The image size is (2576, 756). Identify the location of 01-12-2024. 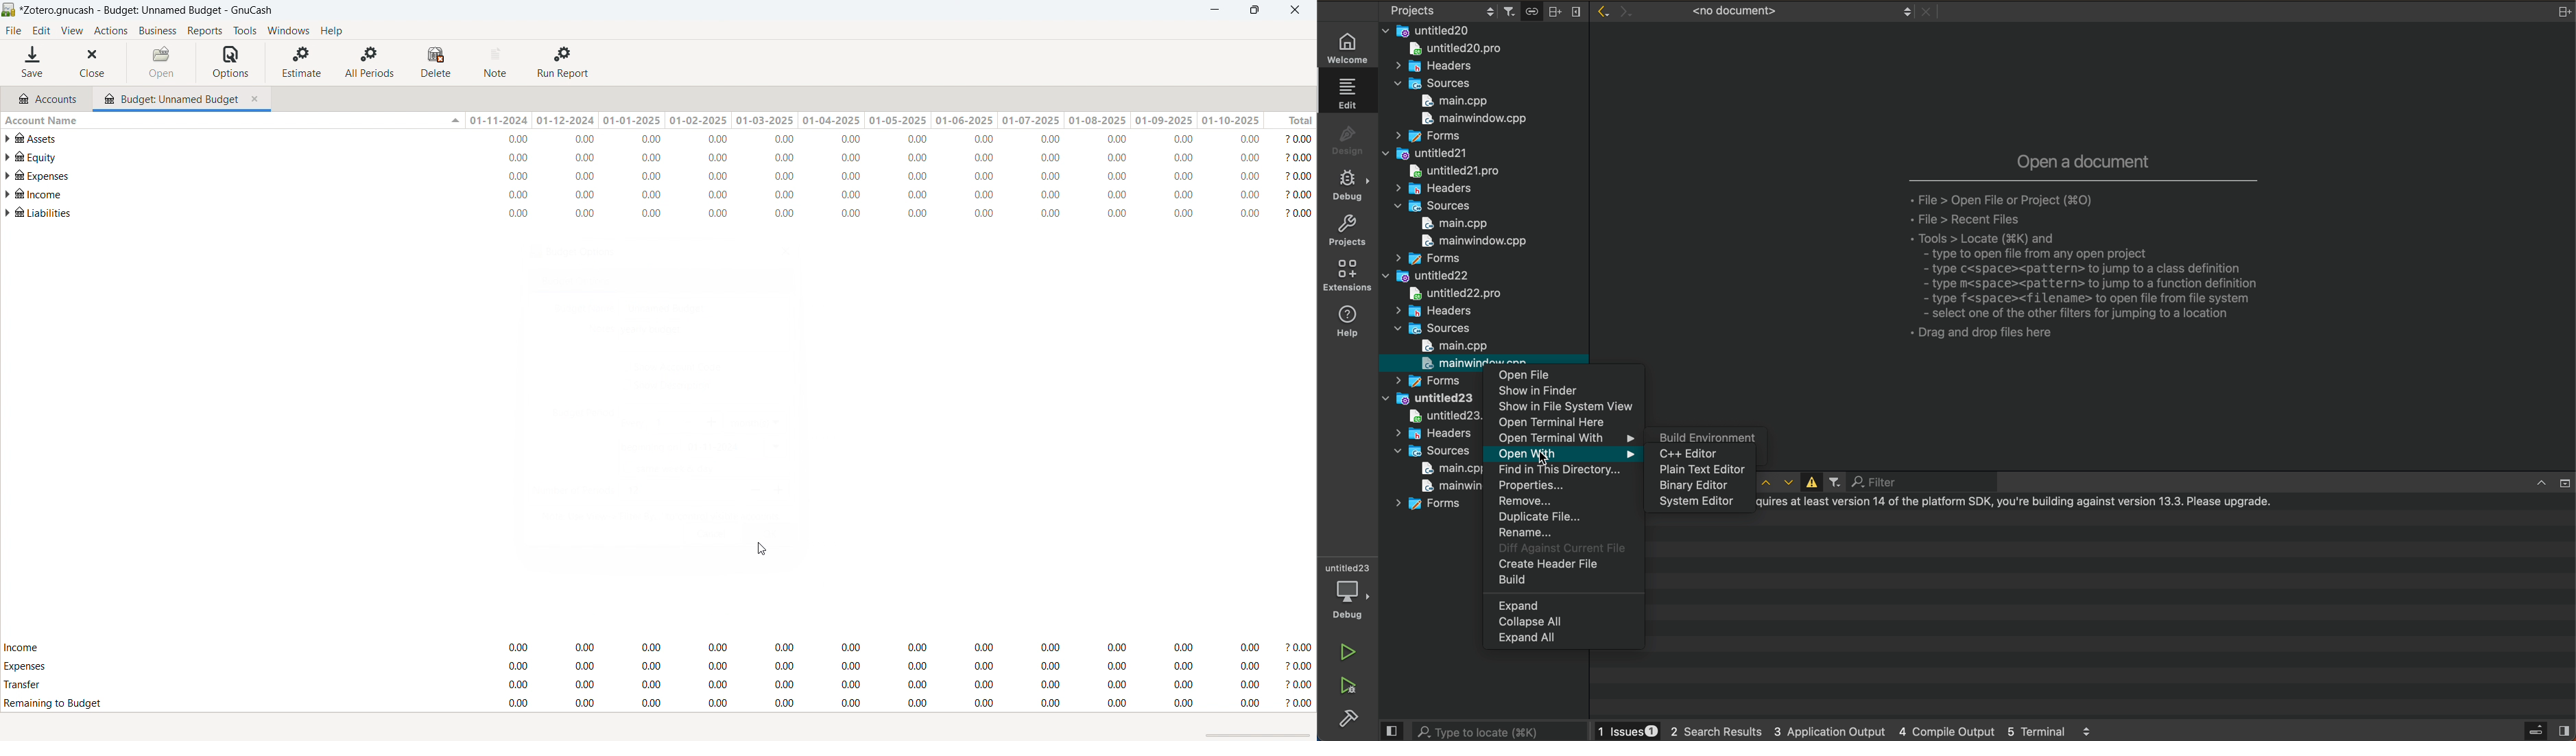
(568, 120).